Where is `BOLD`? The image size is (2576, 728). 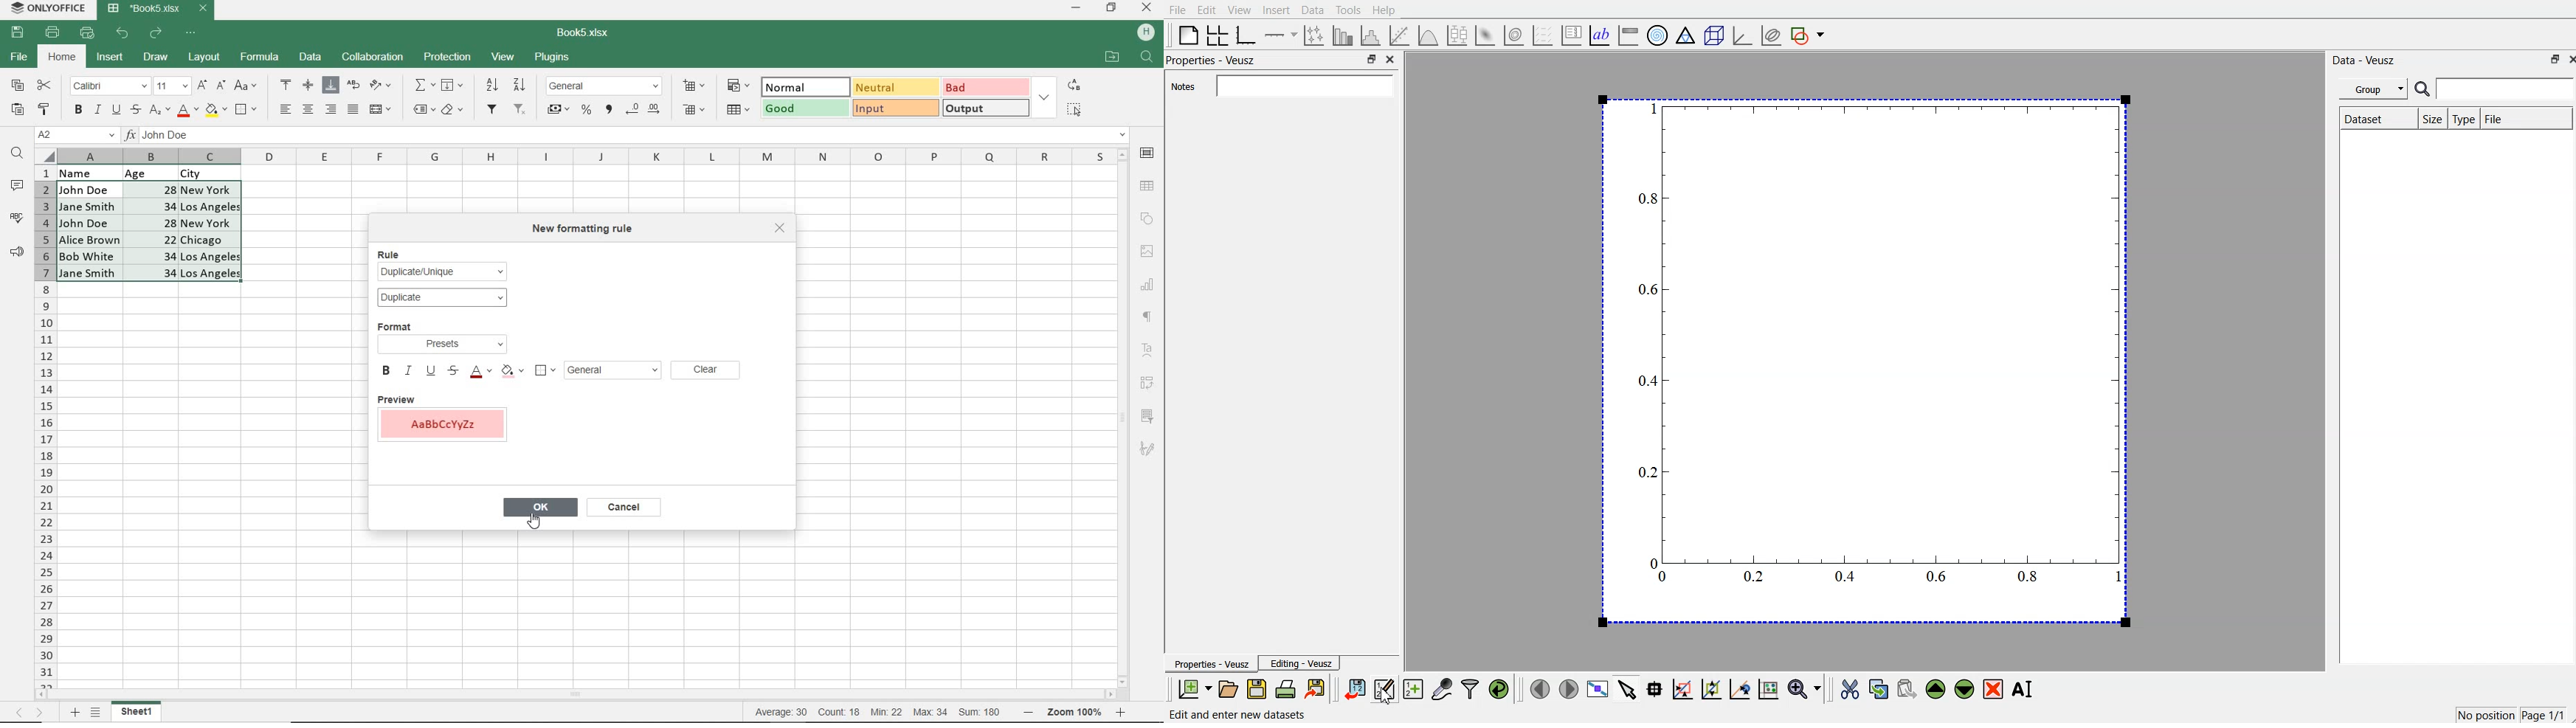
BOLD is located at coordinates (387, 371).